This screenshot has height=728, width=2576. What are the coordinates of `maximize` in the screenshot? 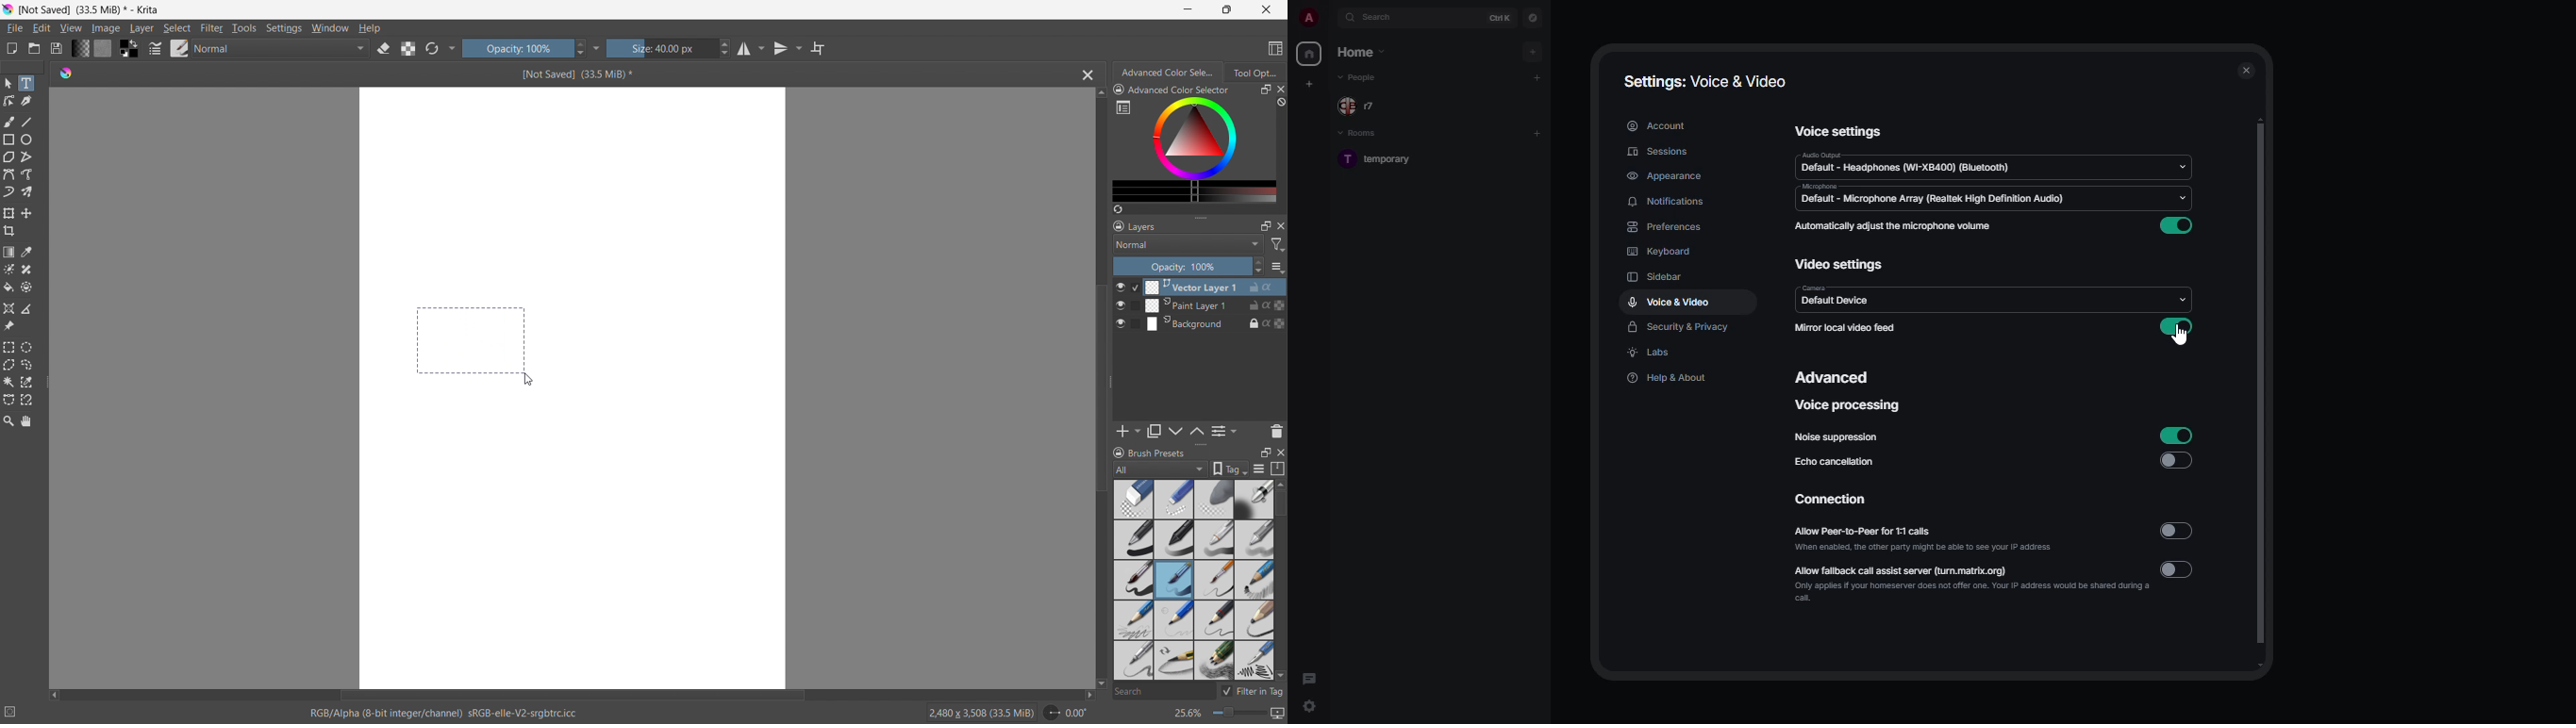 It's located at (1225, 9).